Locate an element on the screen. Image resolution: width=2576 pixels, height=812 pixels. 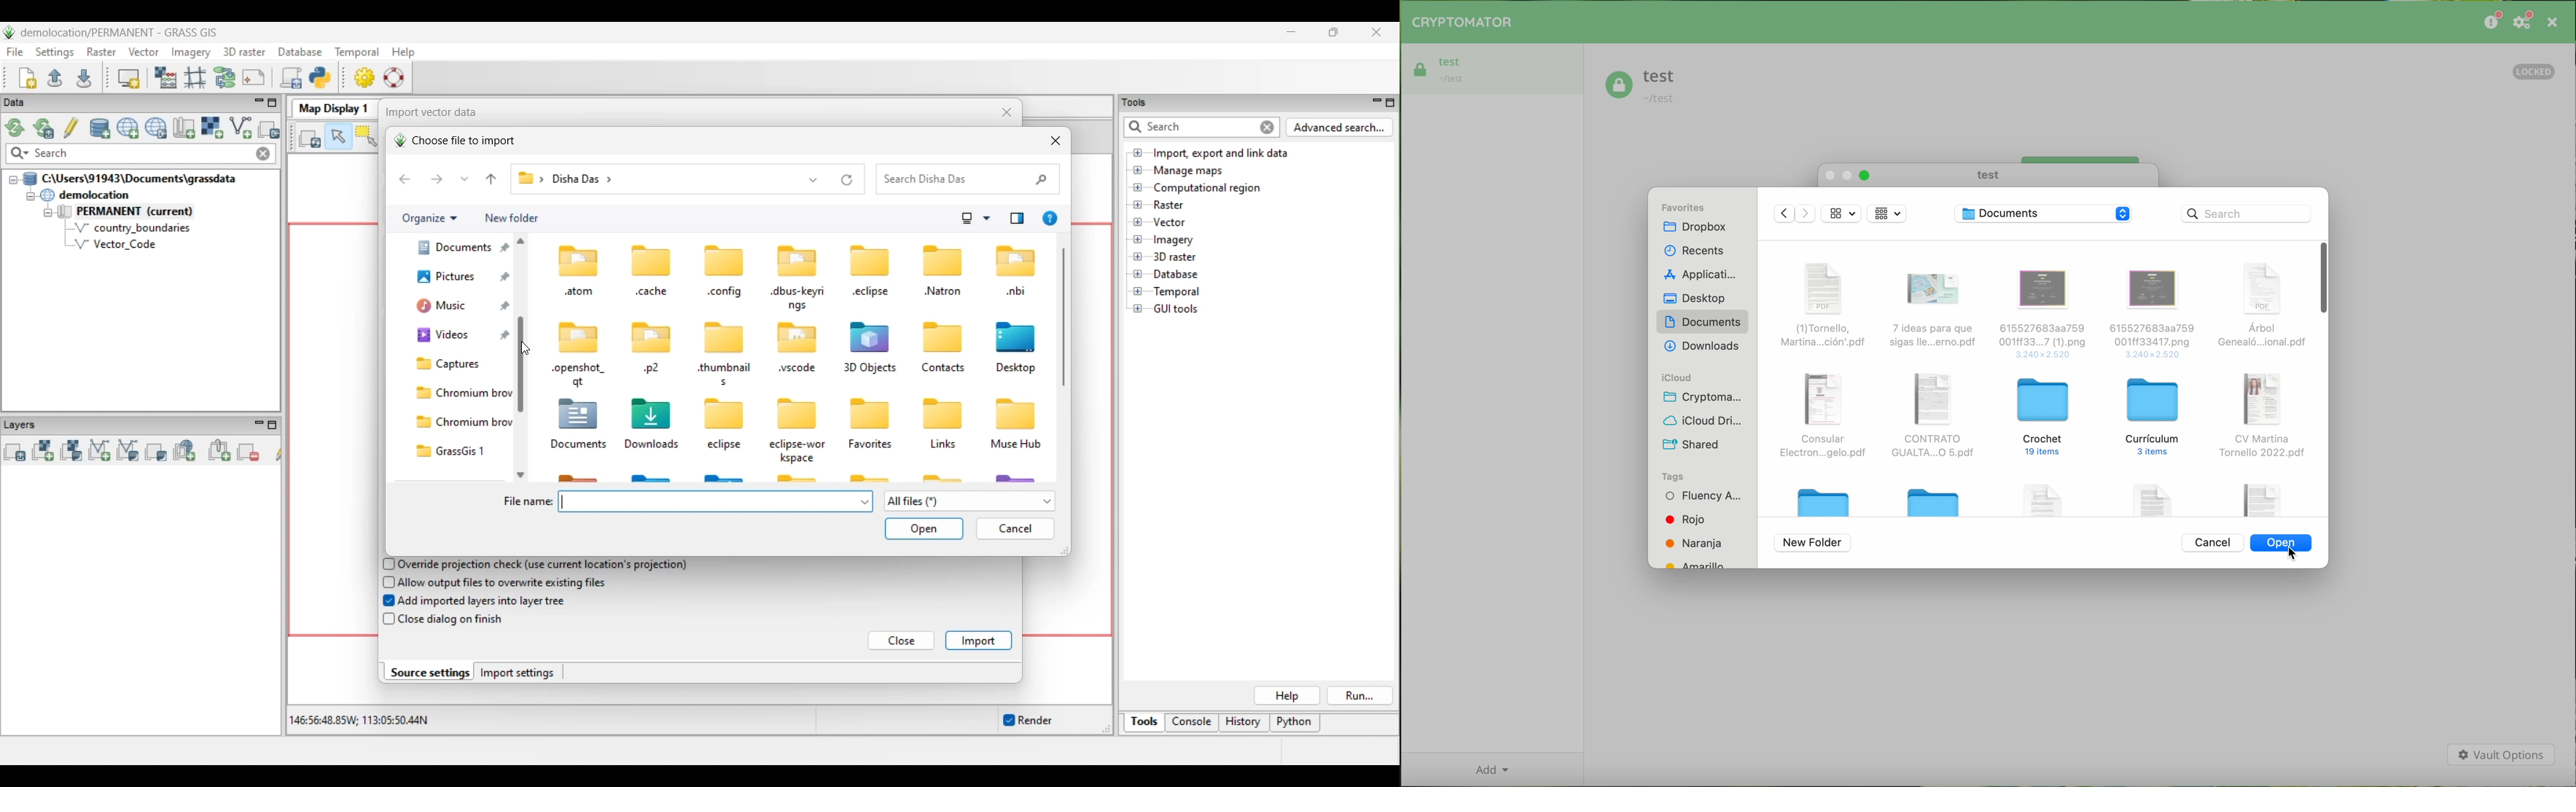
checkbox is located at coordinates (385, 601).